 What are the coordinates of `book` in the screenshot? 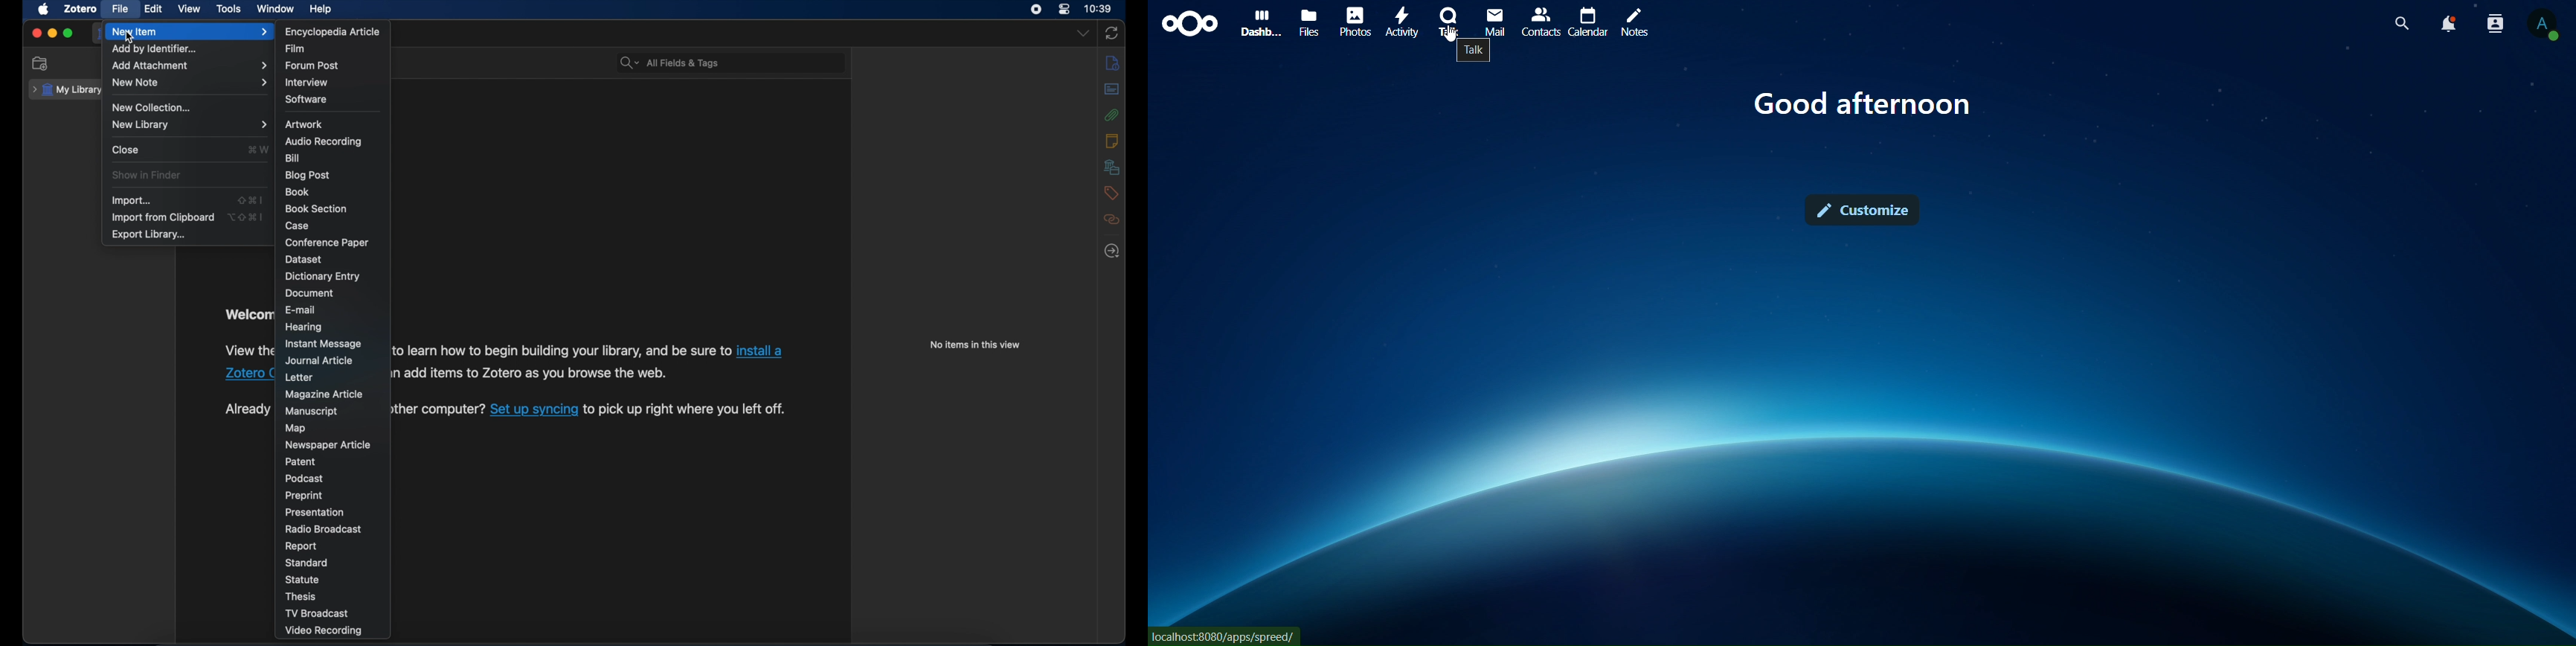 It's located at (299, 191).